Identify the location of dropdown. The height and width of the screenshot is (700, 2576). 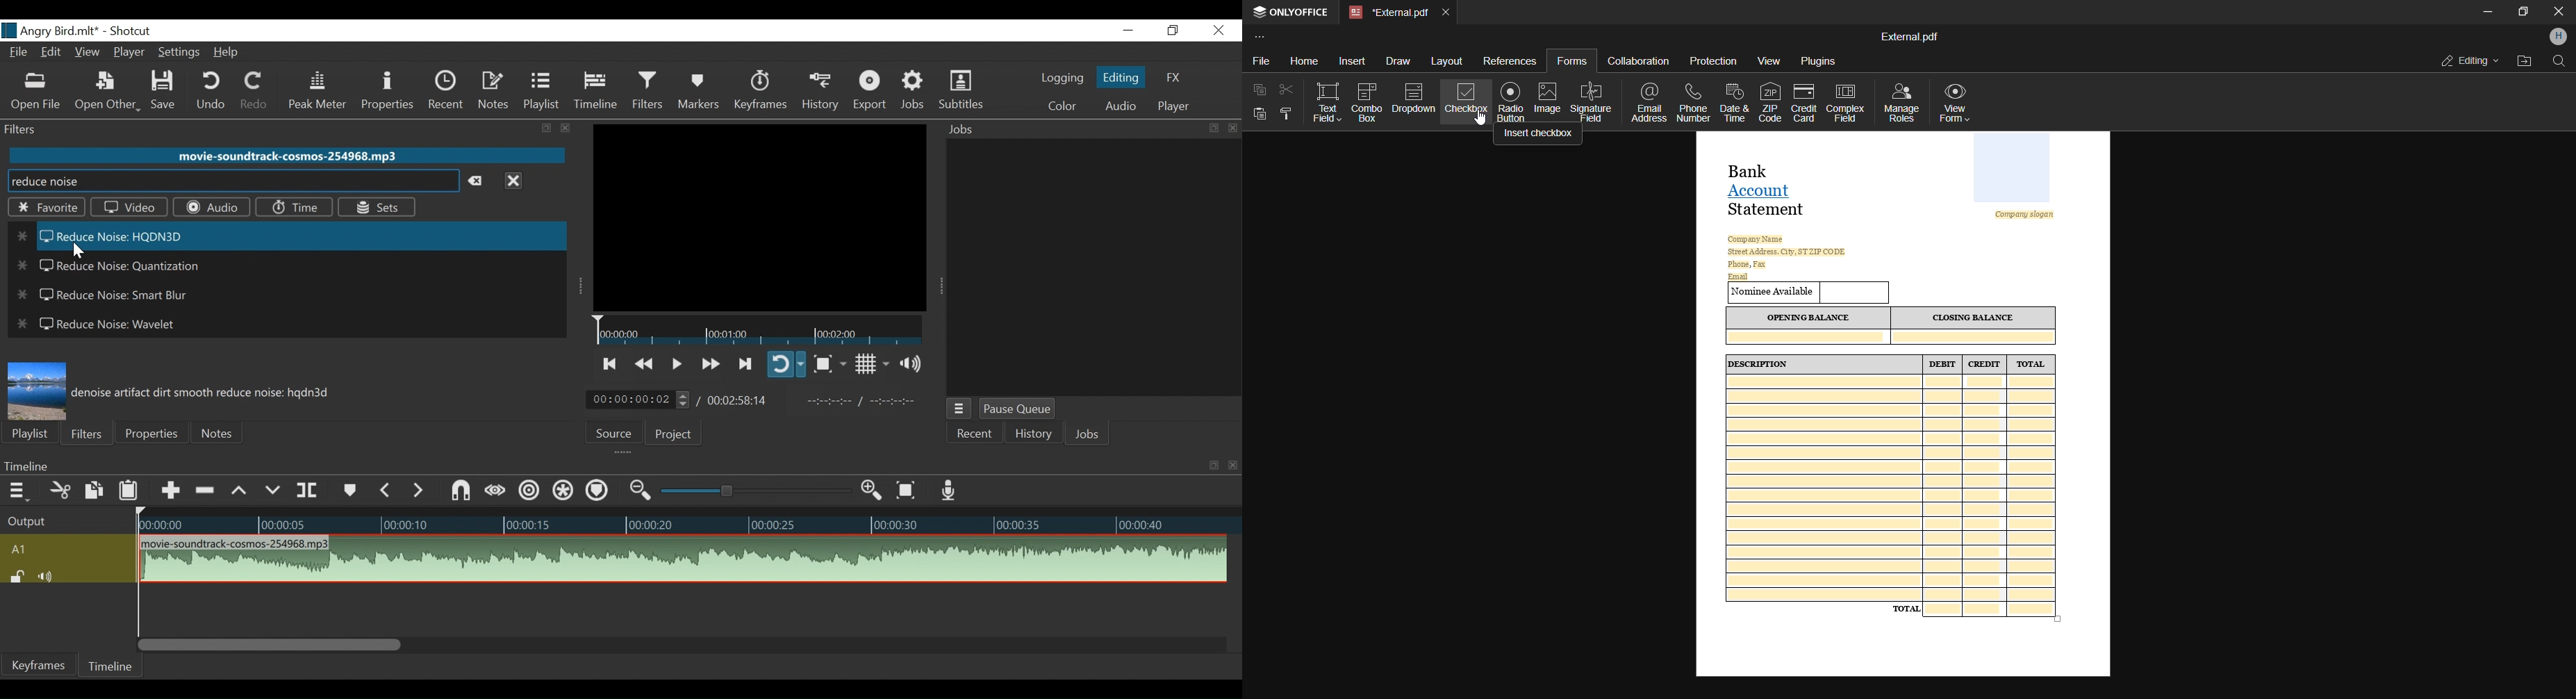
(1414, 101).